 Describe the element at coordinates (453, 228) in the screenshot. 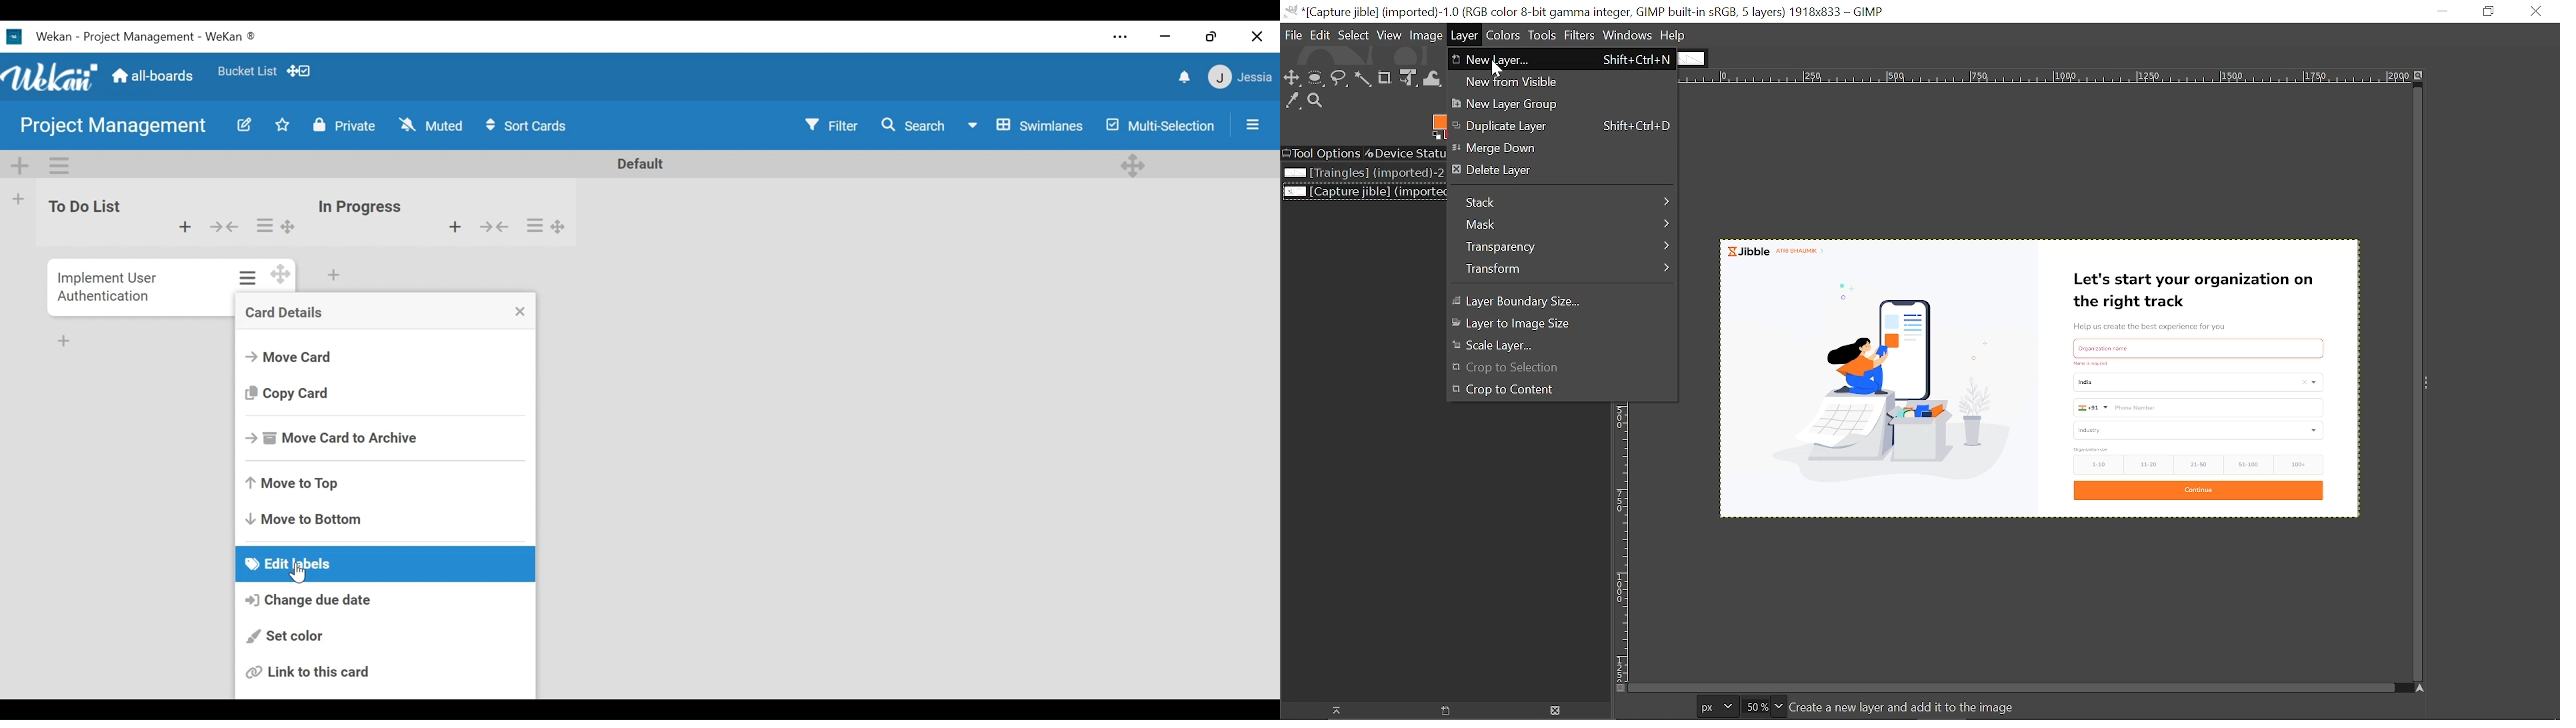

I see `add card to the top of the list` at that location.